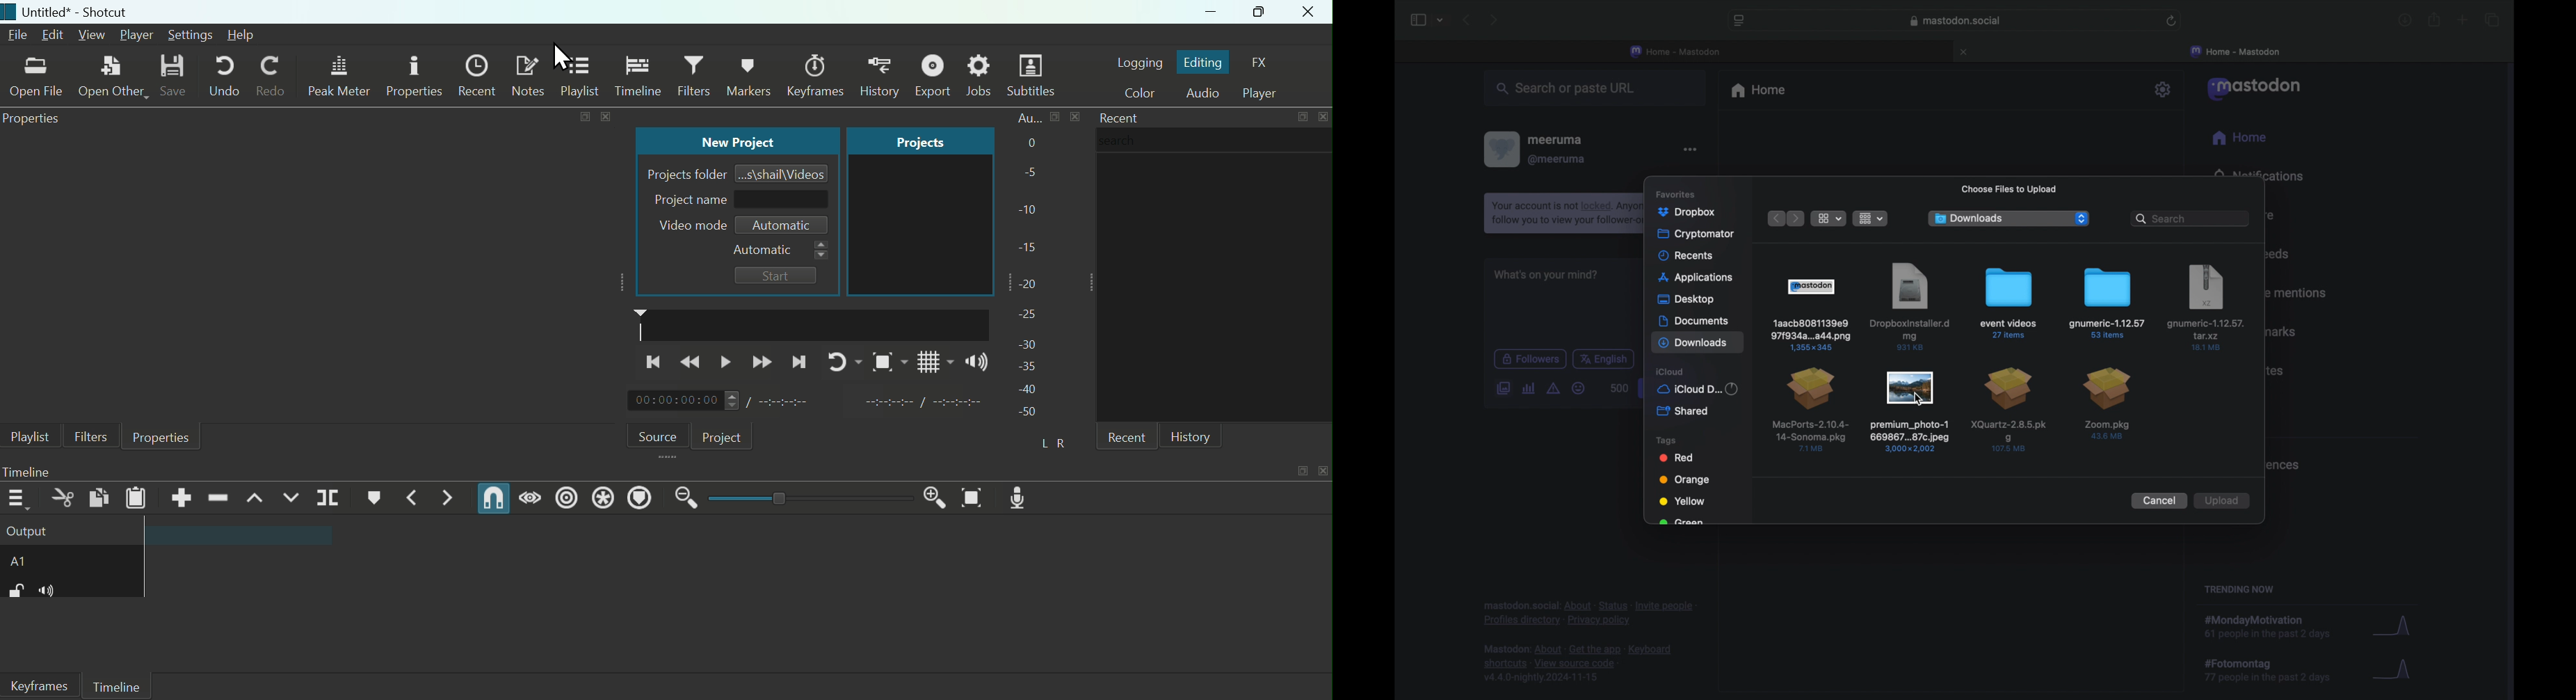  What do you see at coordinates (1029, 144) in the screenshot?
I see `0` at bounding box center [1029, 144].